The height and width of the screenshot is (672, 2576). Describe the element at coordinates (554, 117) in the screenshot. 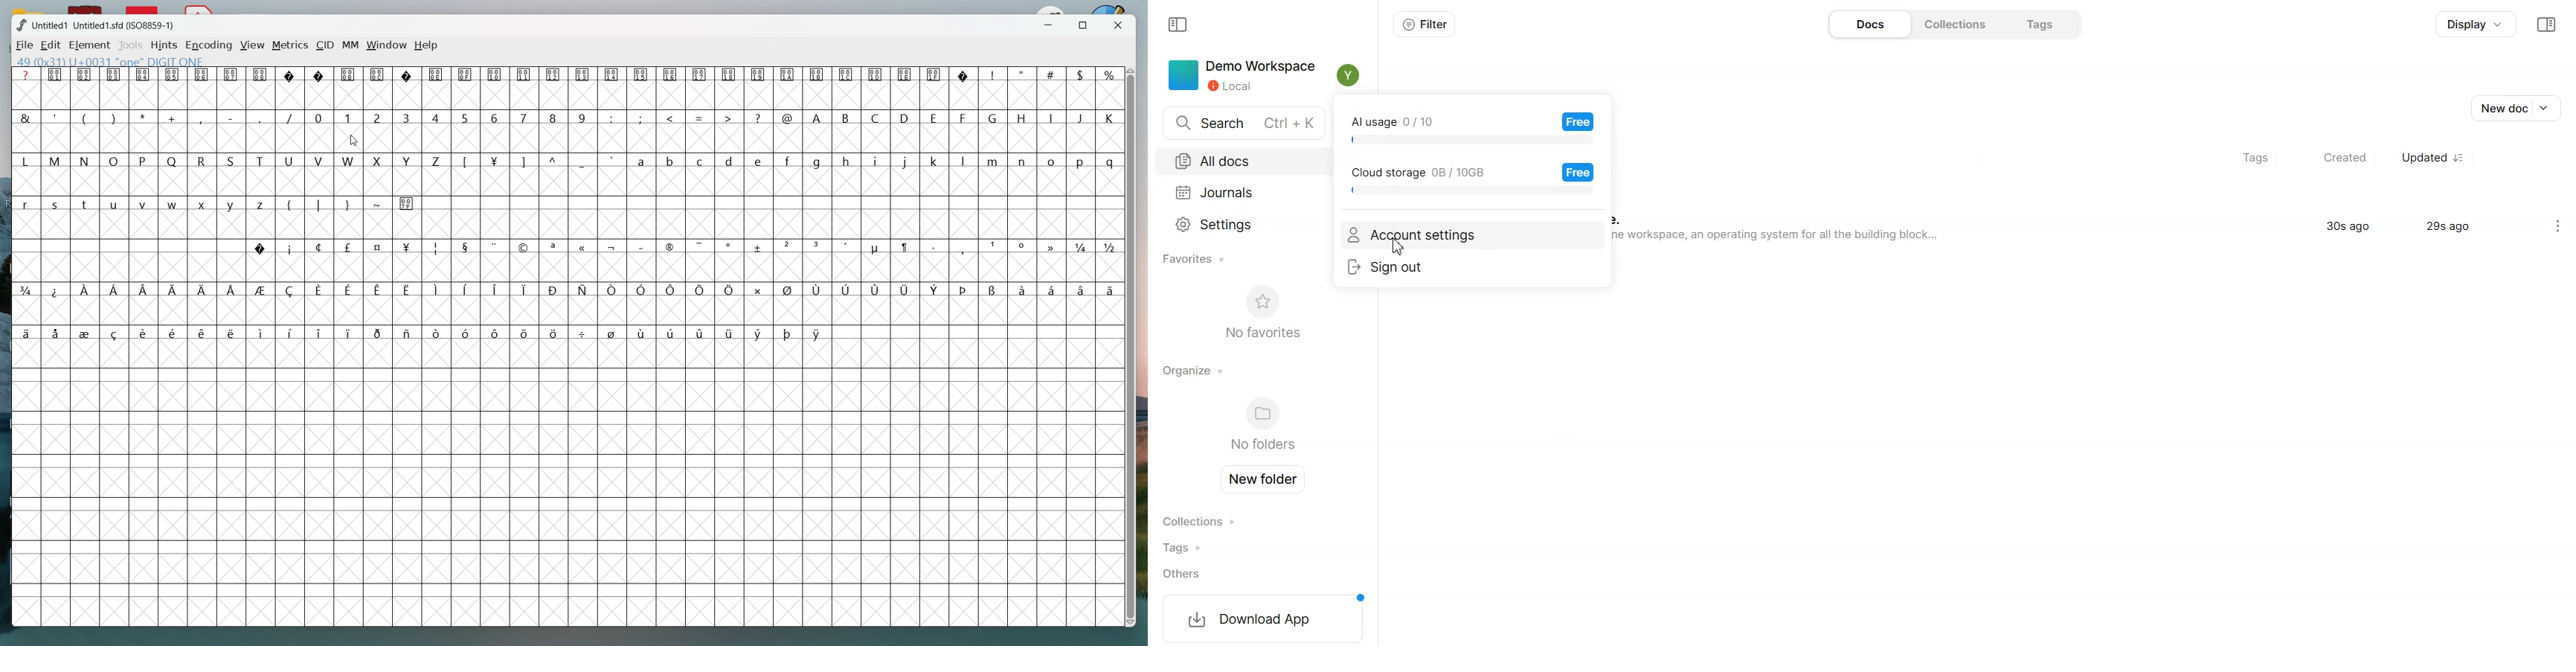

I see `8` at that location.